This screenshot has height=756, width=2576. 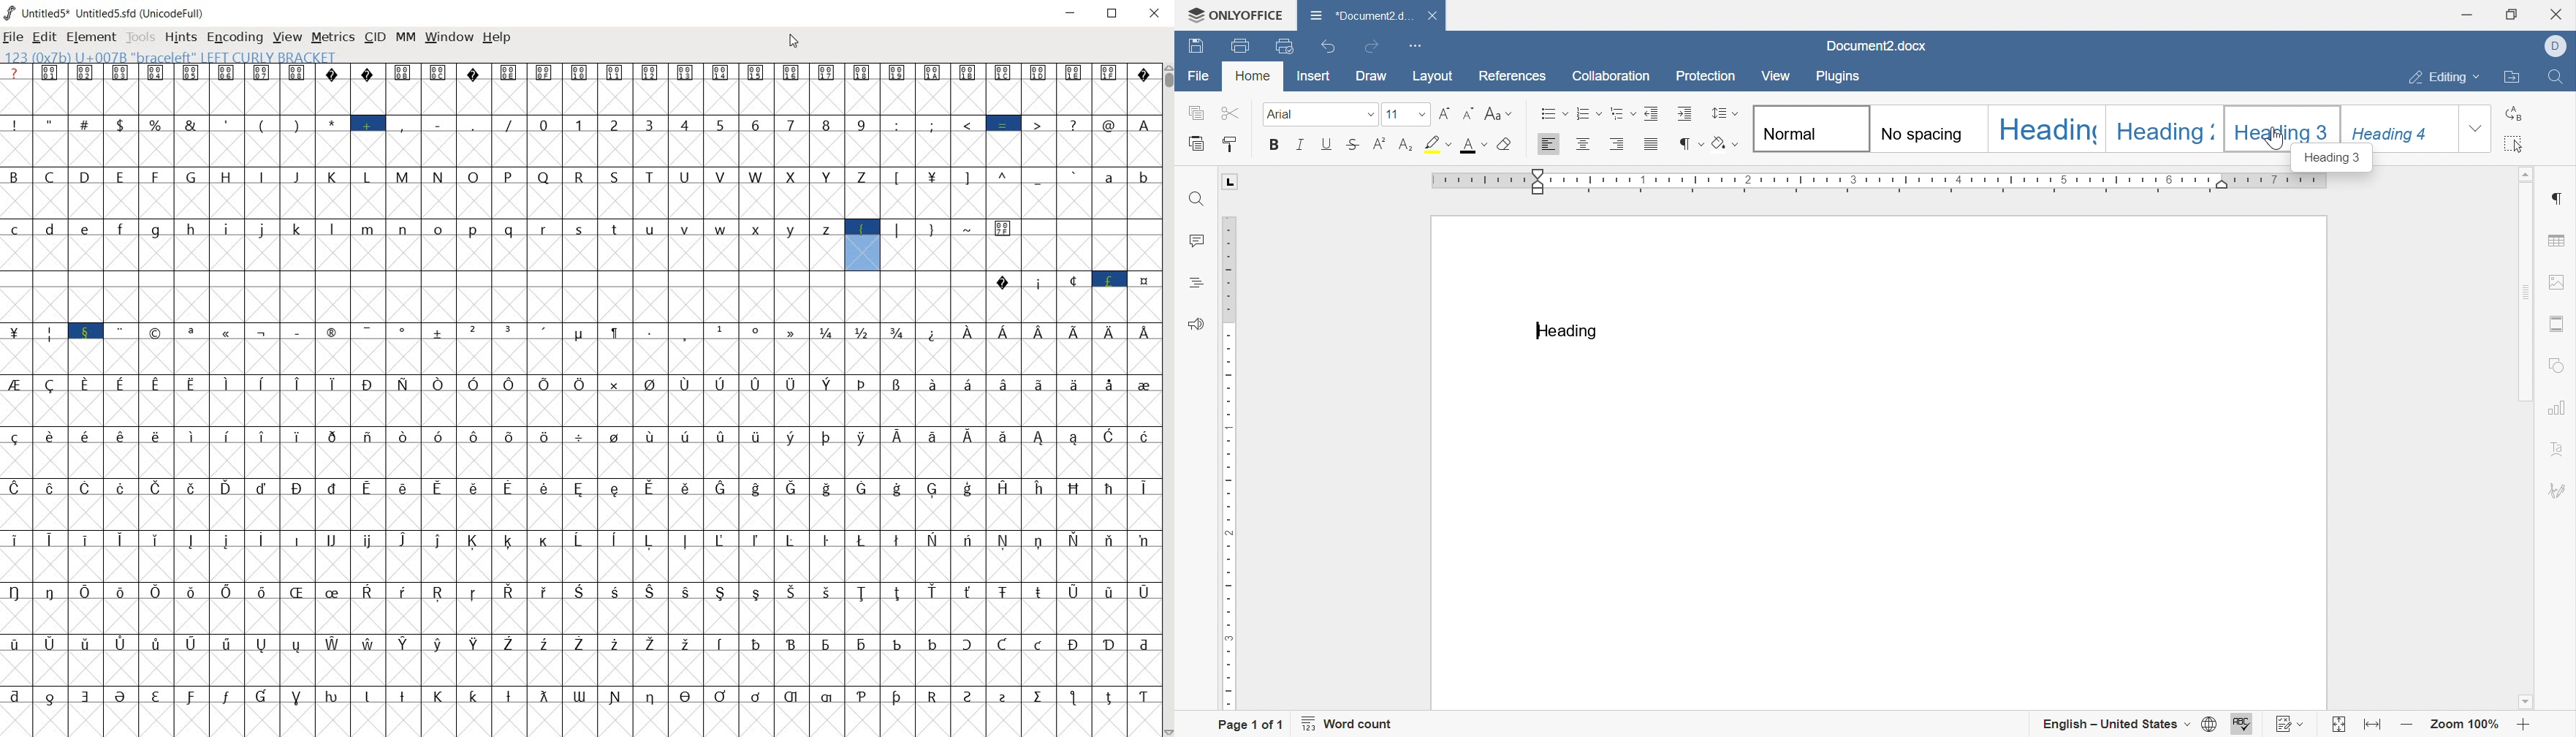 I want to click on Arial, so click(x=1304, y=115).